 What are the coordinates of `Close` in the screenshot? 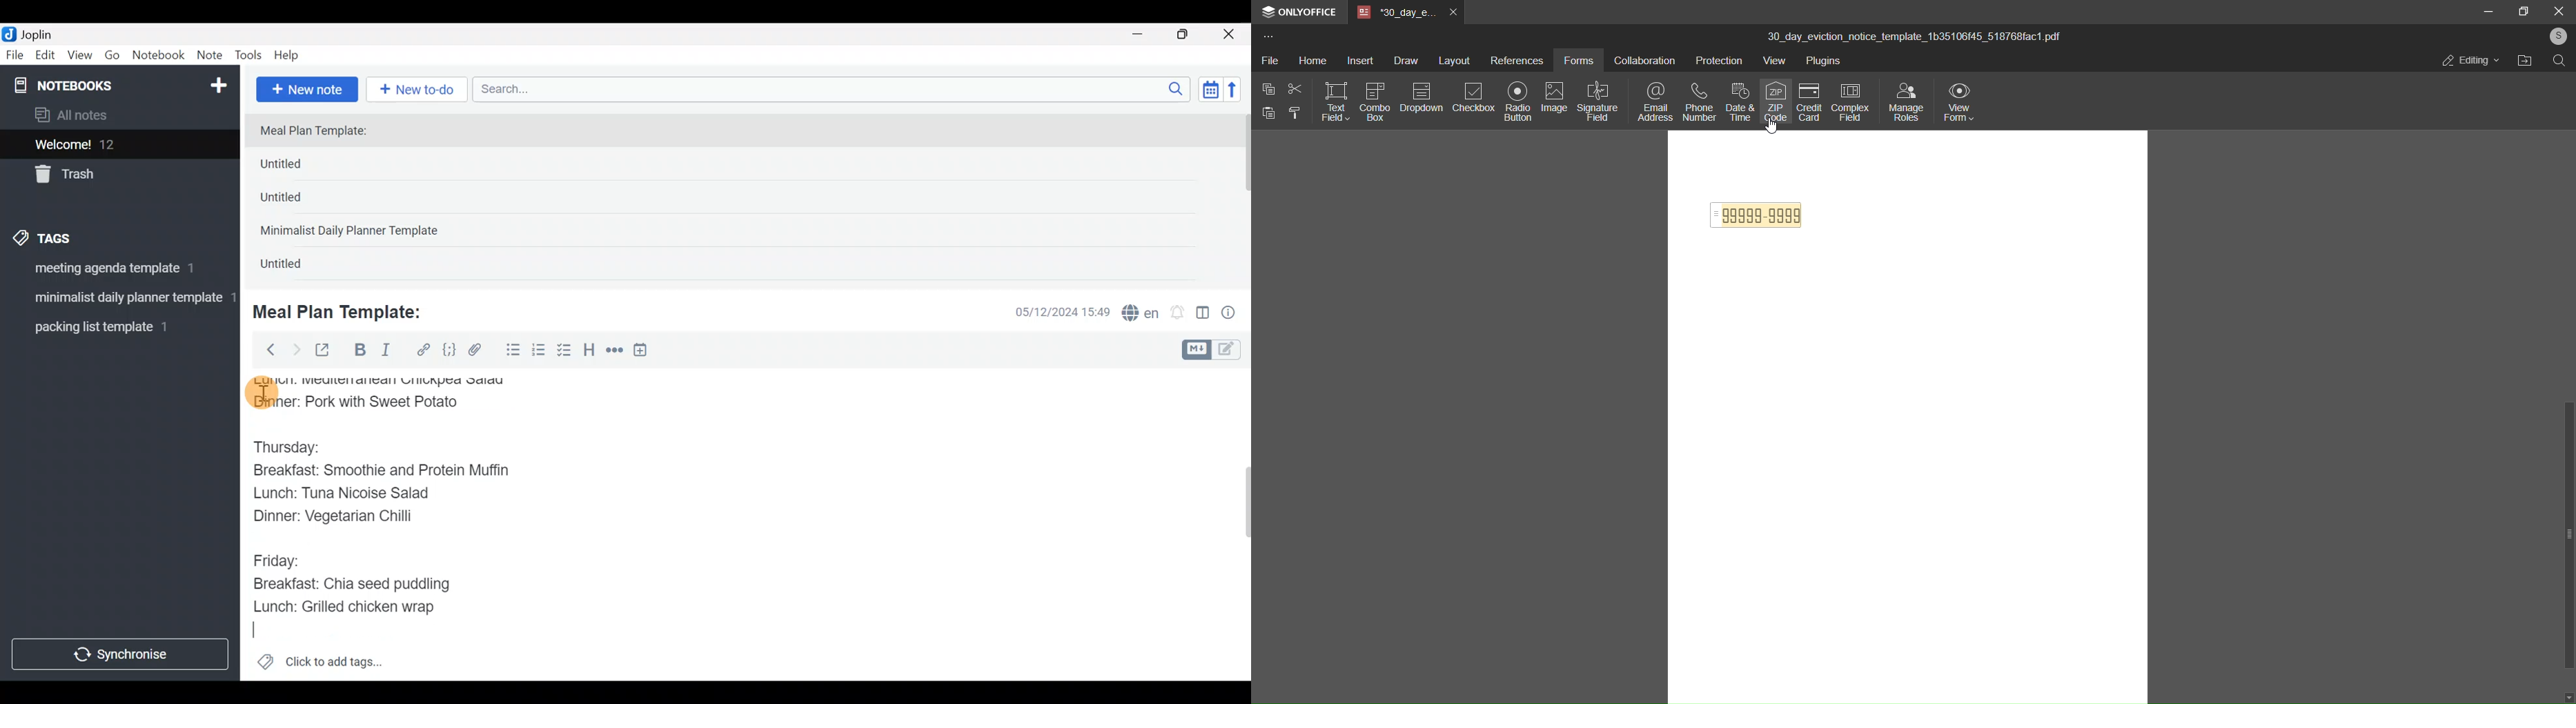 It's located at (1231, 35).